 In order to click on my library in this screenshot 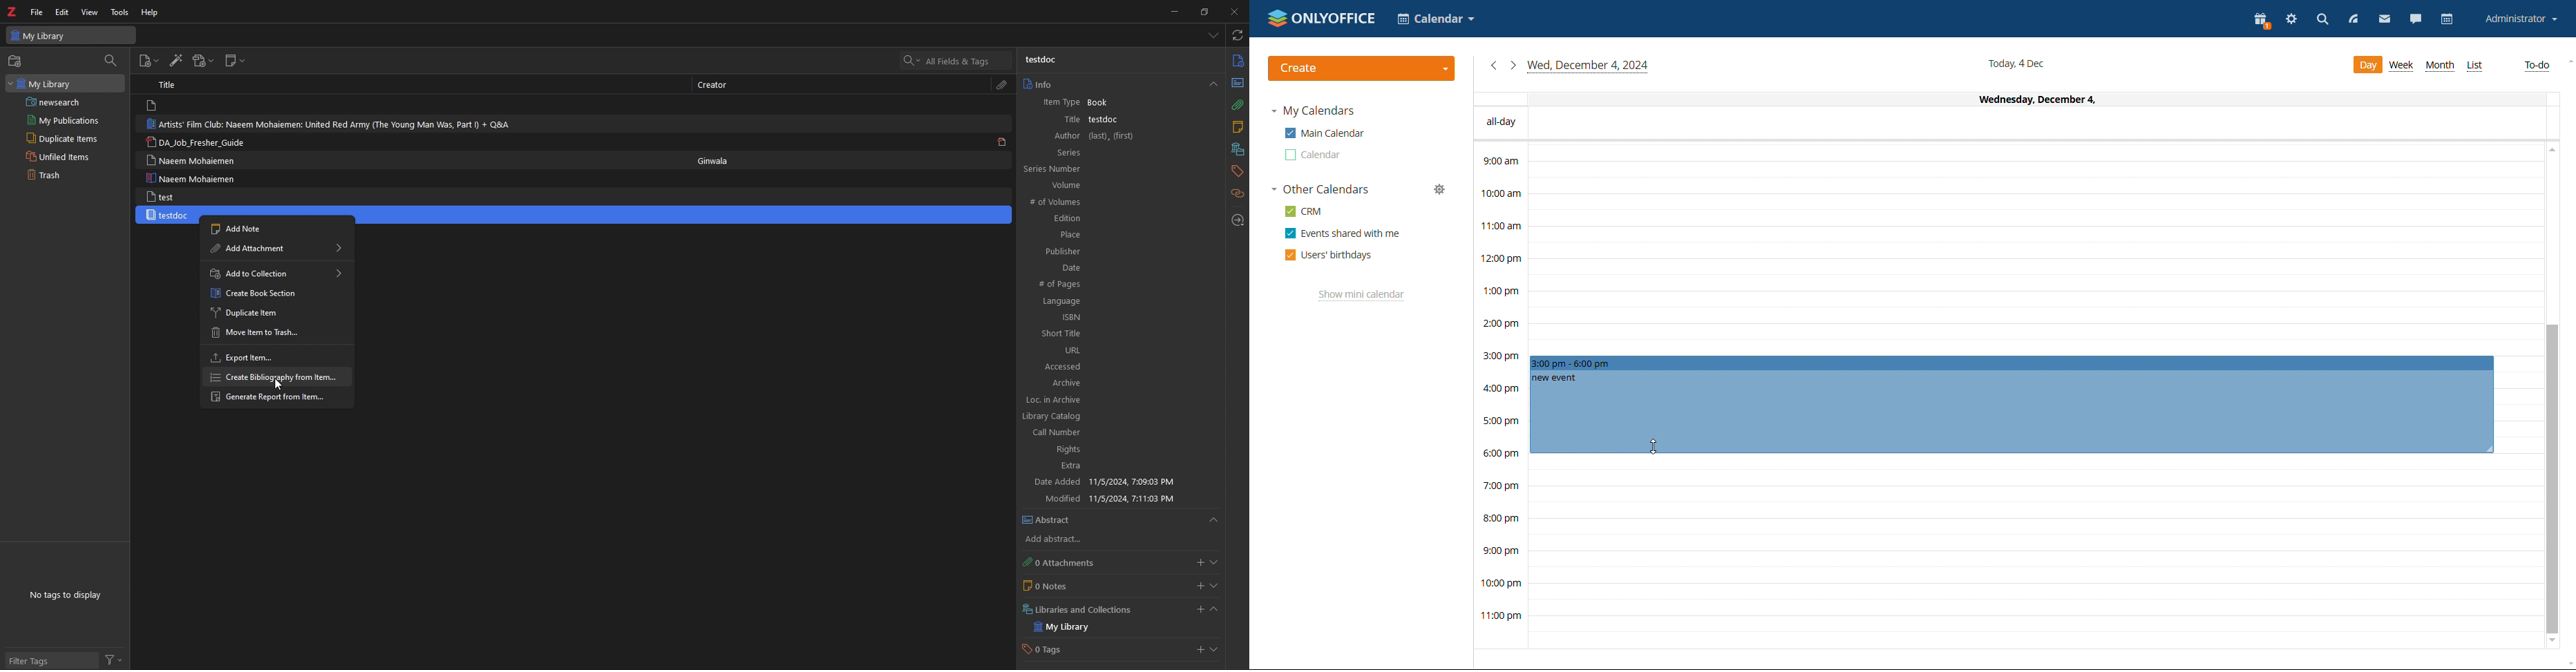, I will do `click(1074, 627)`.